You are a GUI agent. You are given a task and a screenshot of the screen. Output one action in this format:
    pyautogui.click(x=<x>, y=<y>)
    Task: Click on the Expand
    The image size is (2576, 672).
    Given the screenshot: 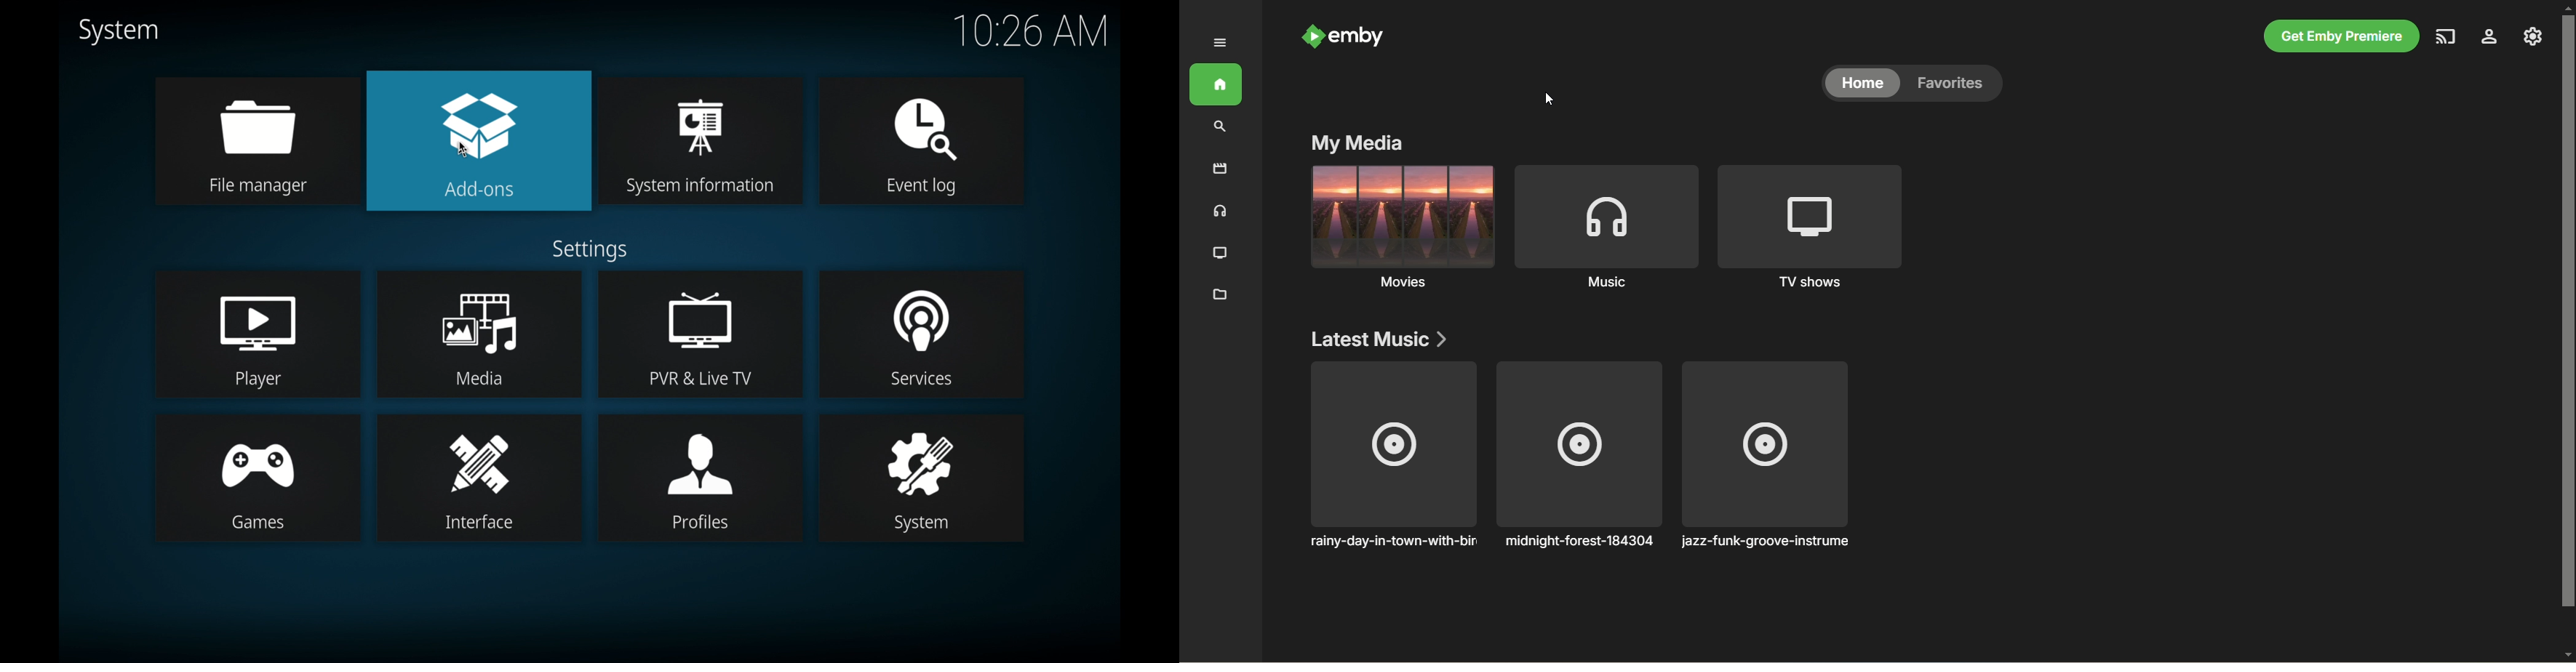 What is the action you would take?
    pyautogui.click(x=1216, y=45)
    